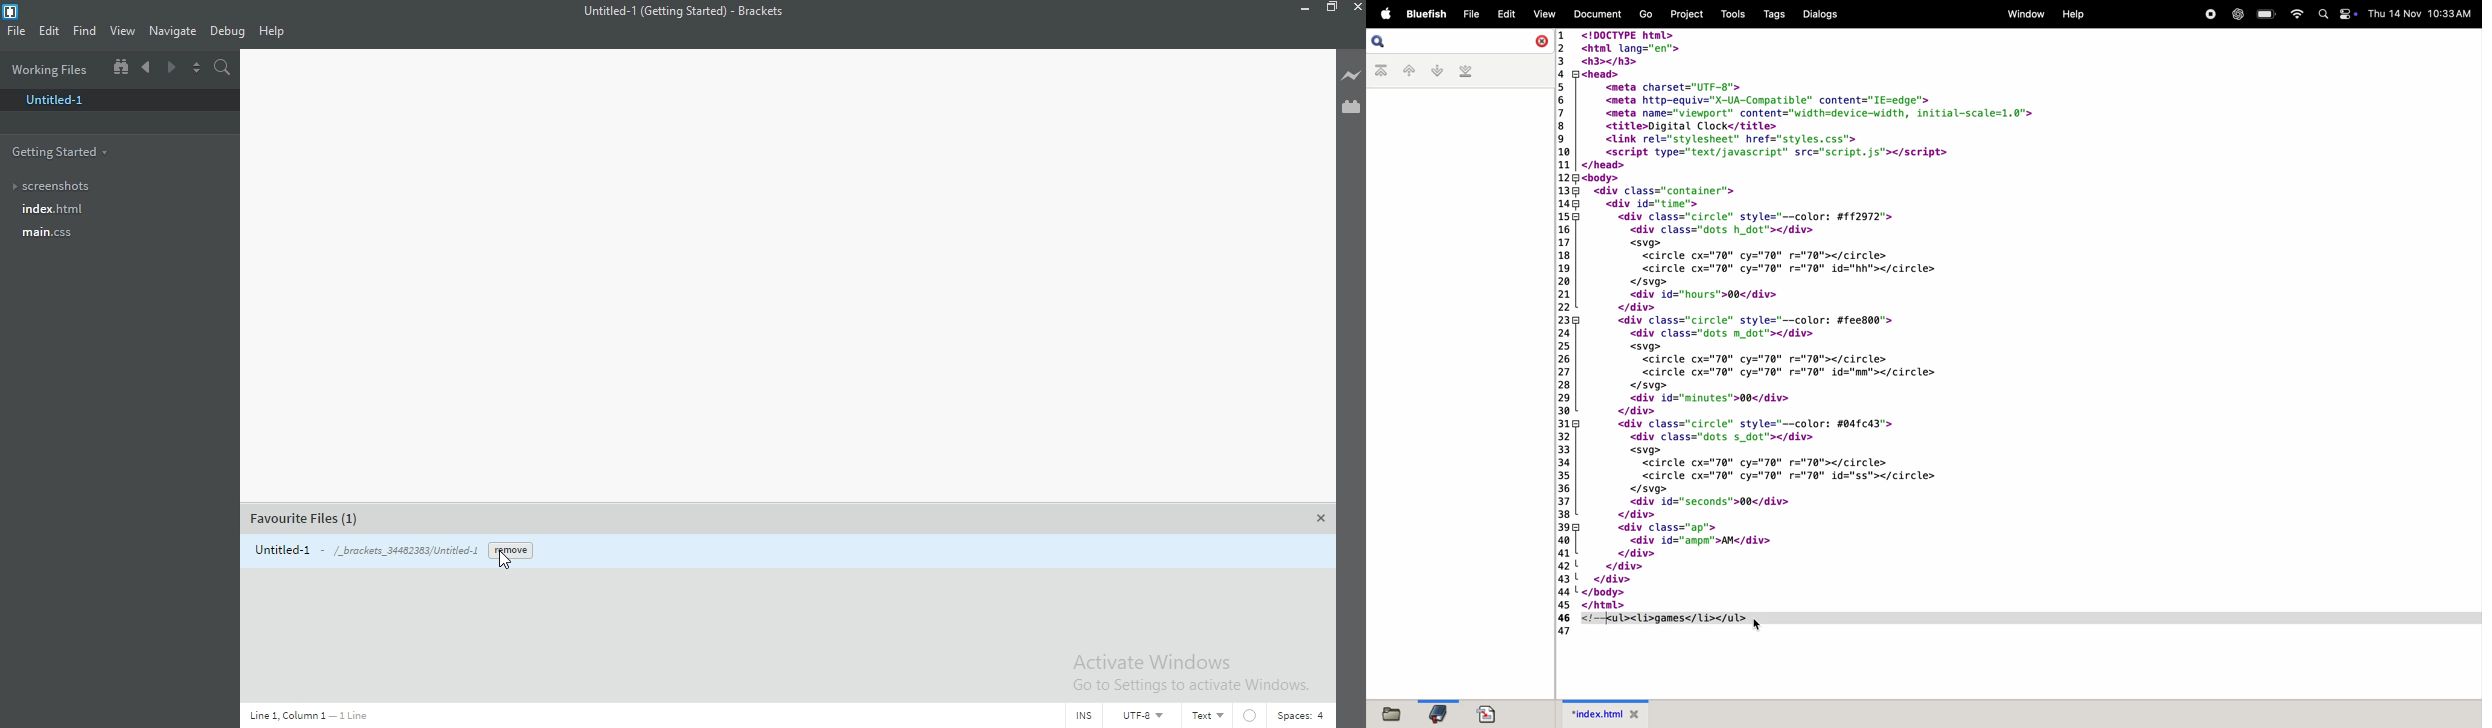 This screenshot has width=2492, height=728. I want to click on help, so click(2075, 13).